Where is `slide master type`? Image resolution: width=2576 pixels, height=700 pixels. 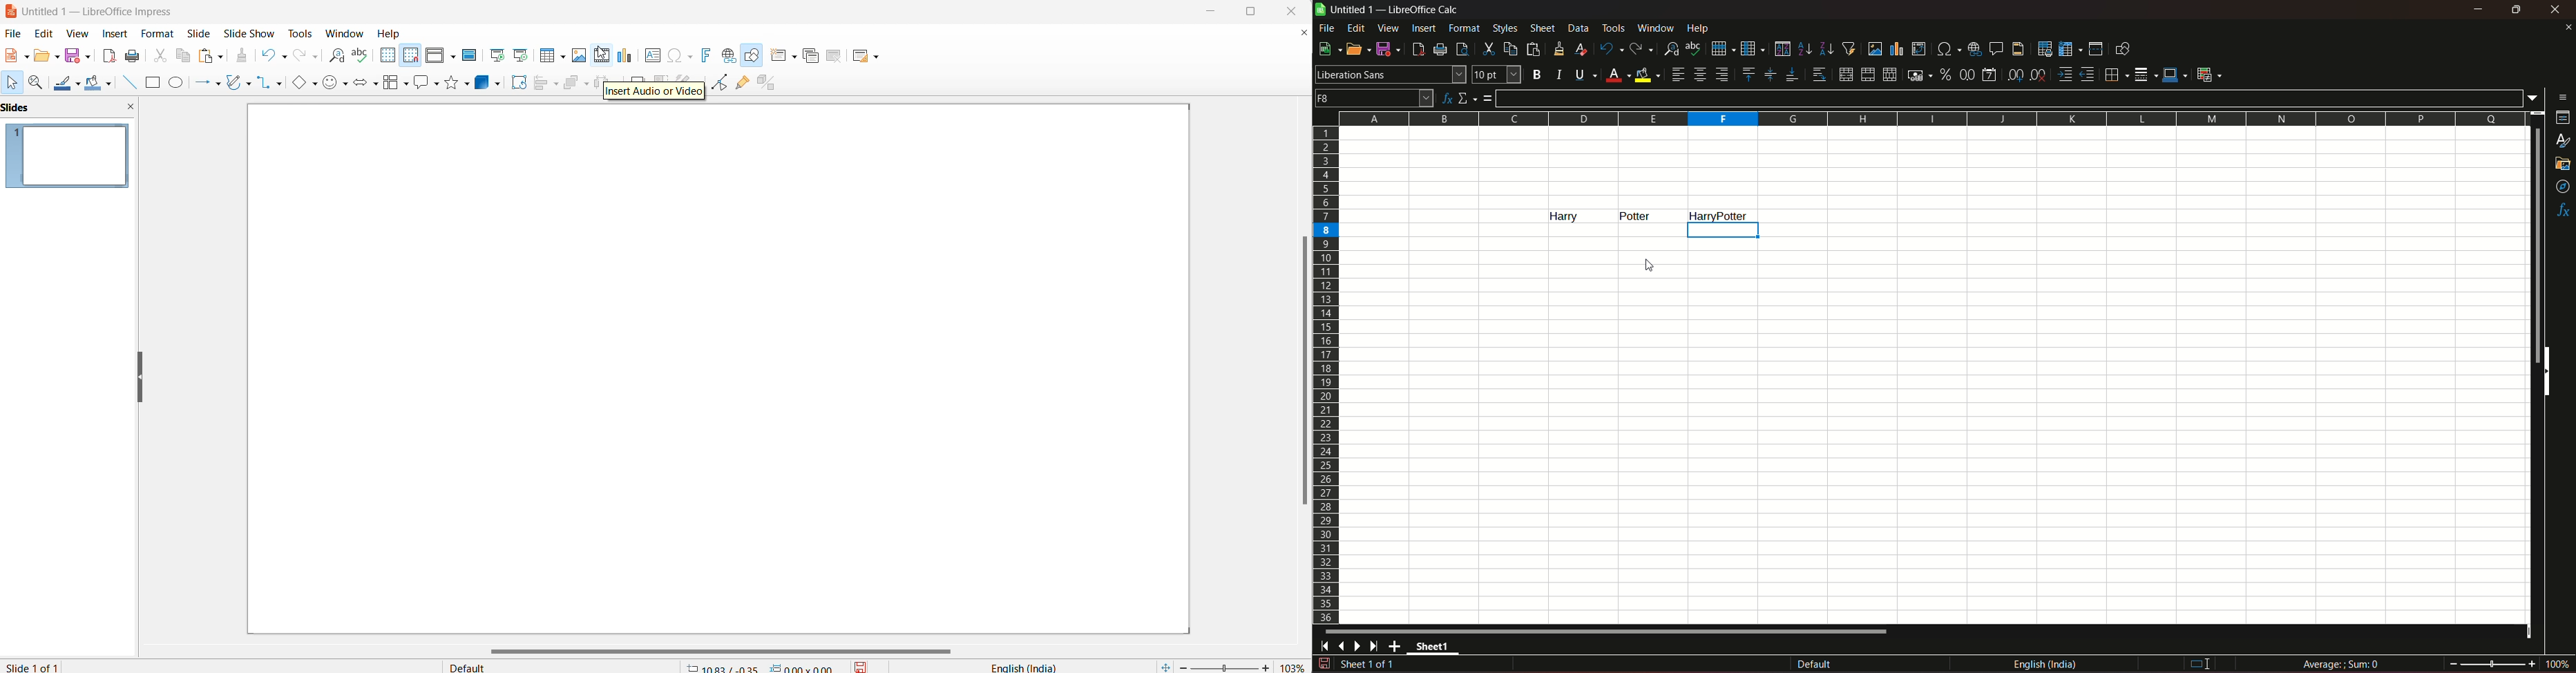
slide master type is located at coordinates (565, 665).